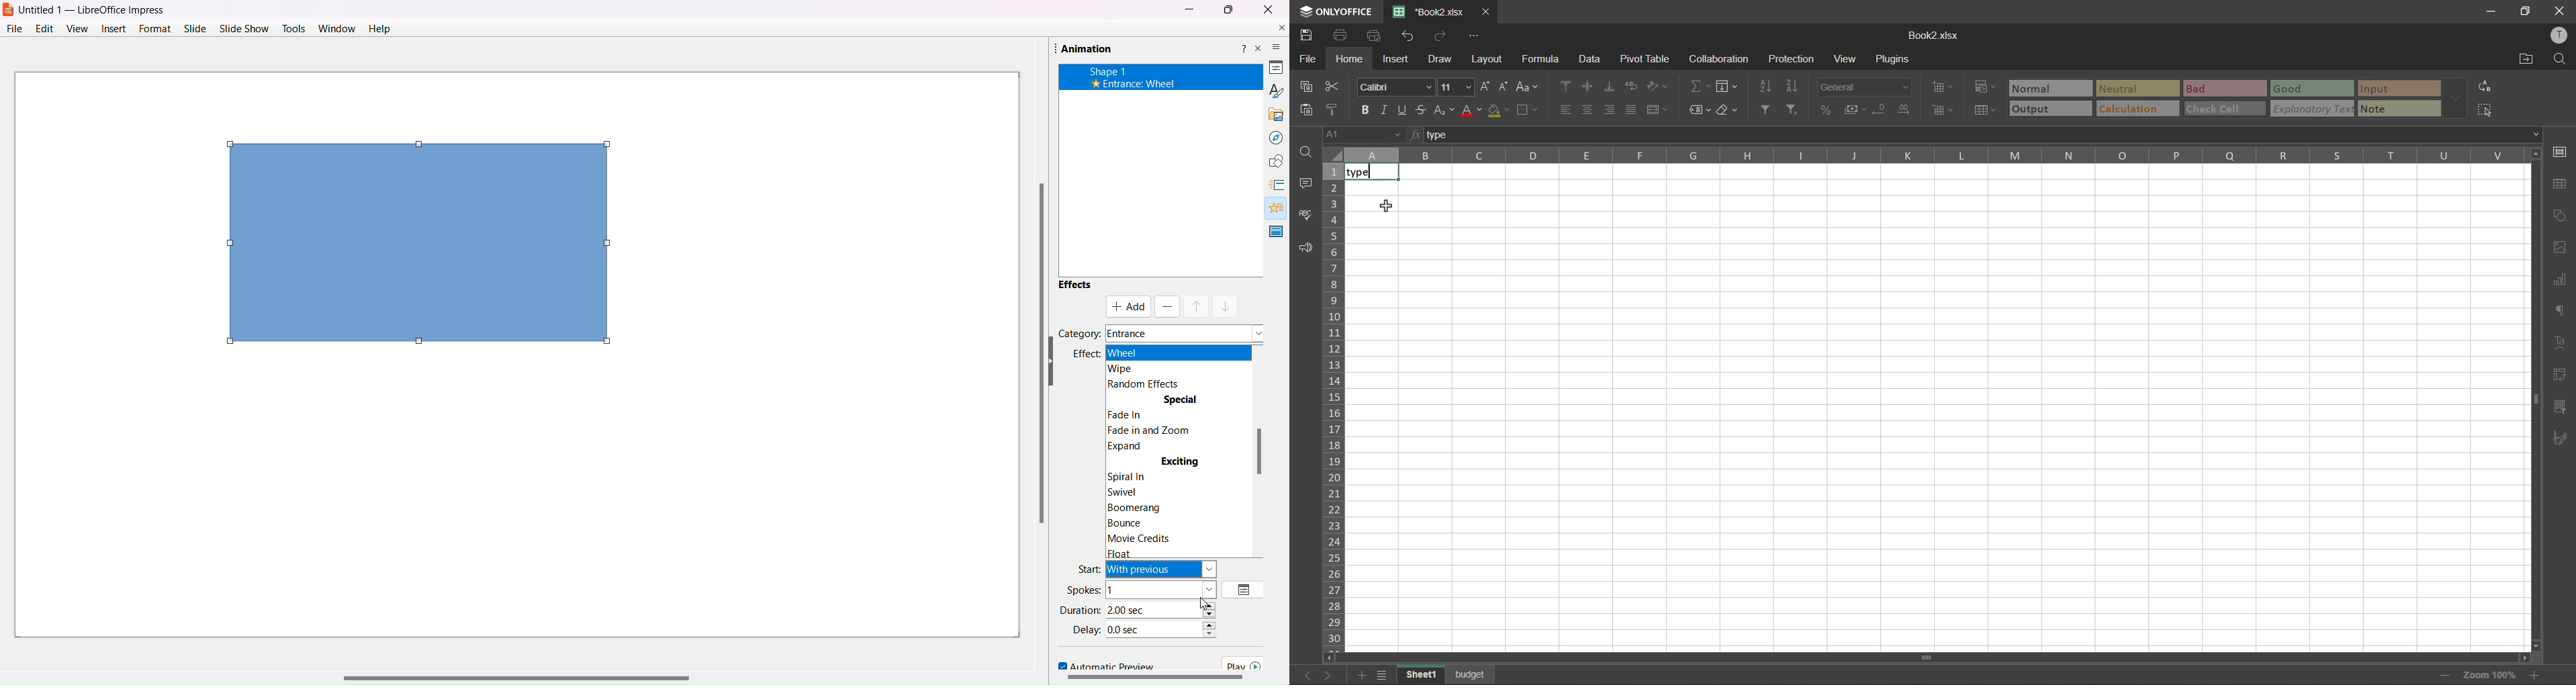  What do you see at coordinates (1658, 86) in the screenshot?
I see `orientation` at bounding box center [1658, 86].